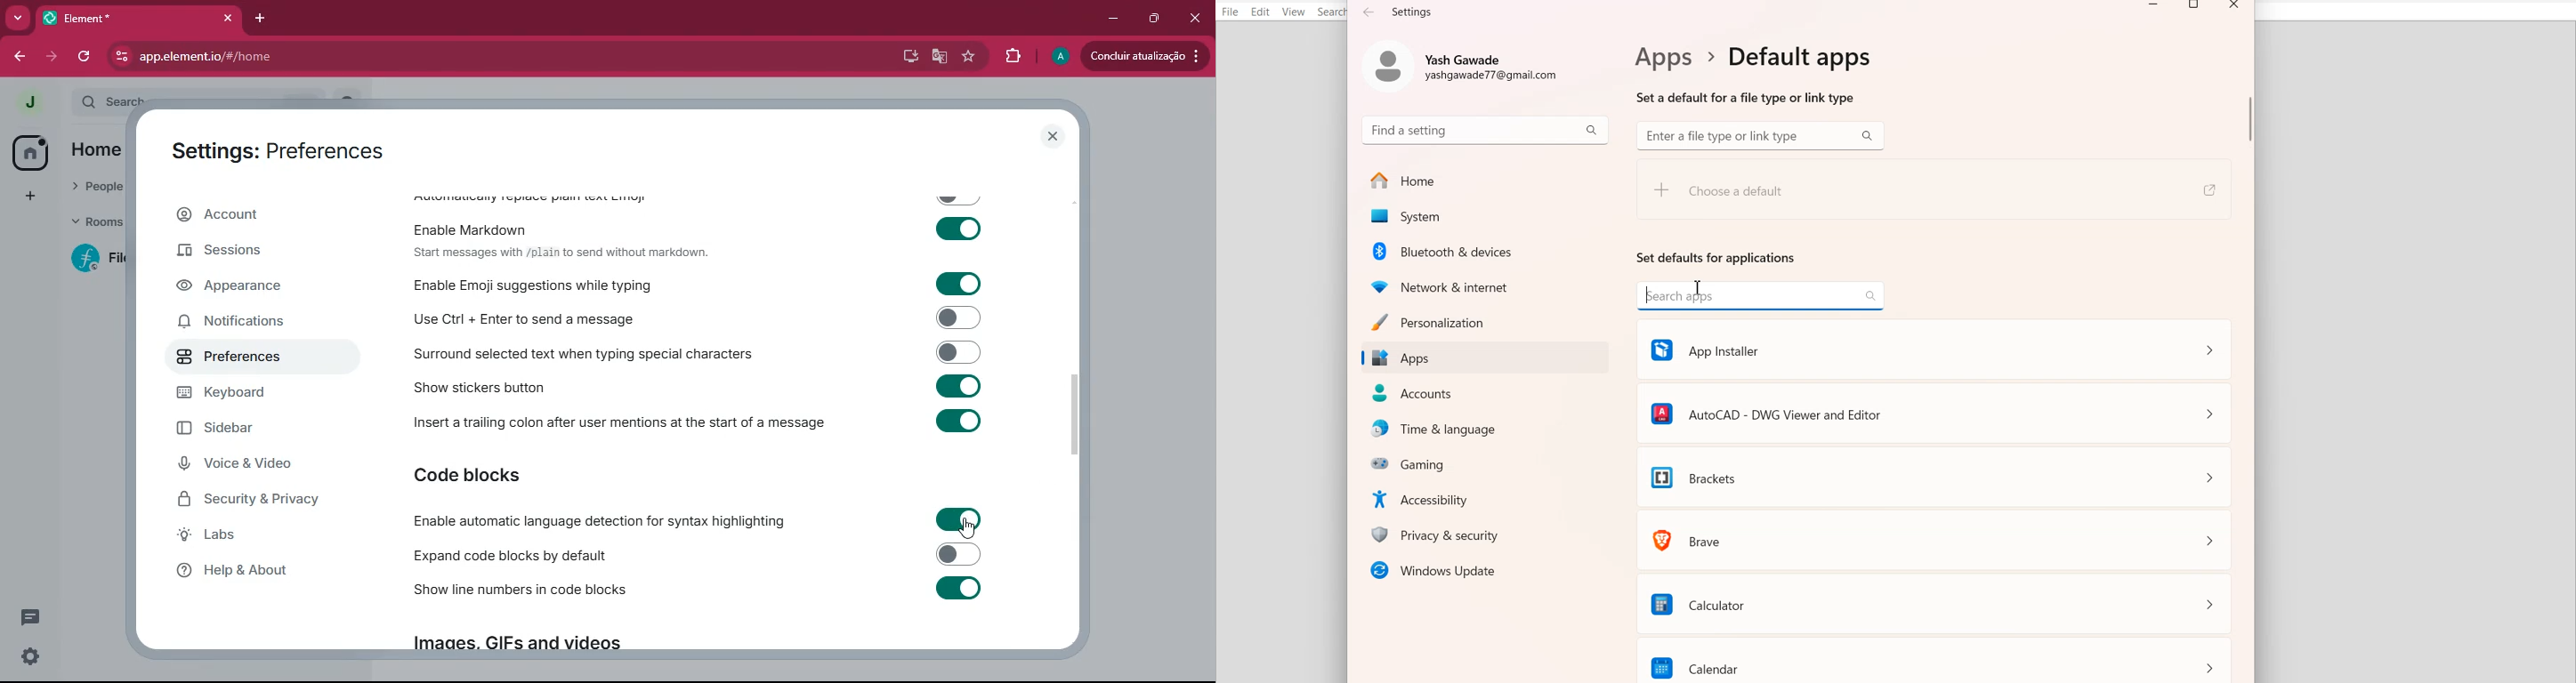  Describe the element at coordinates (1484, 322) in the screenshot. I see `Personalization` at that location.